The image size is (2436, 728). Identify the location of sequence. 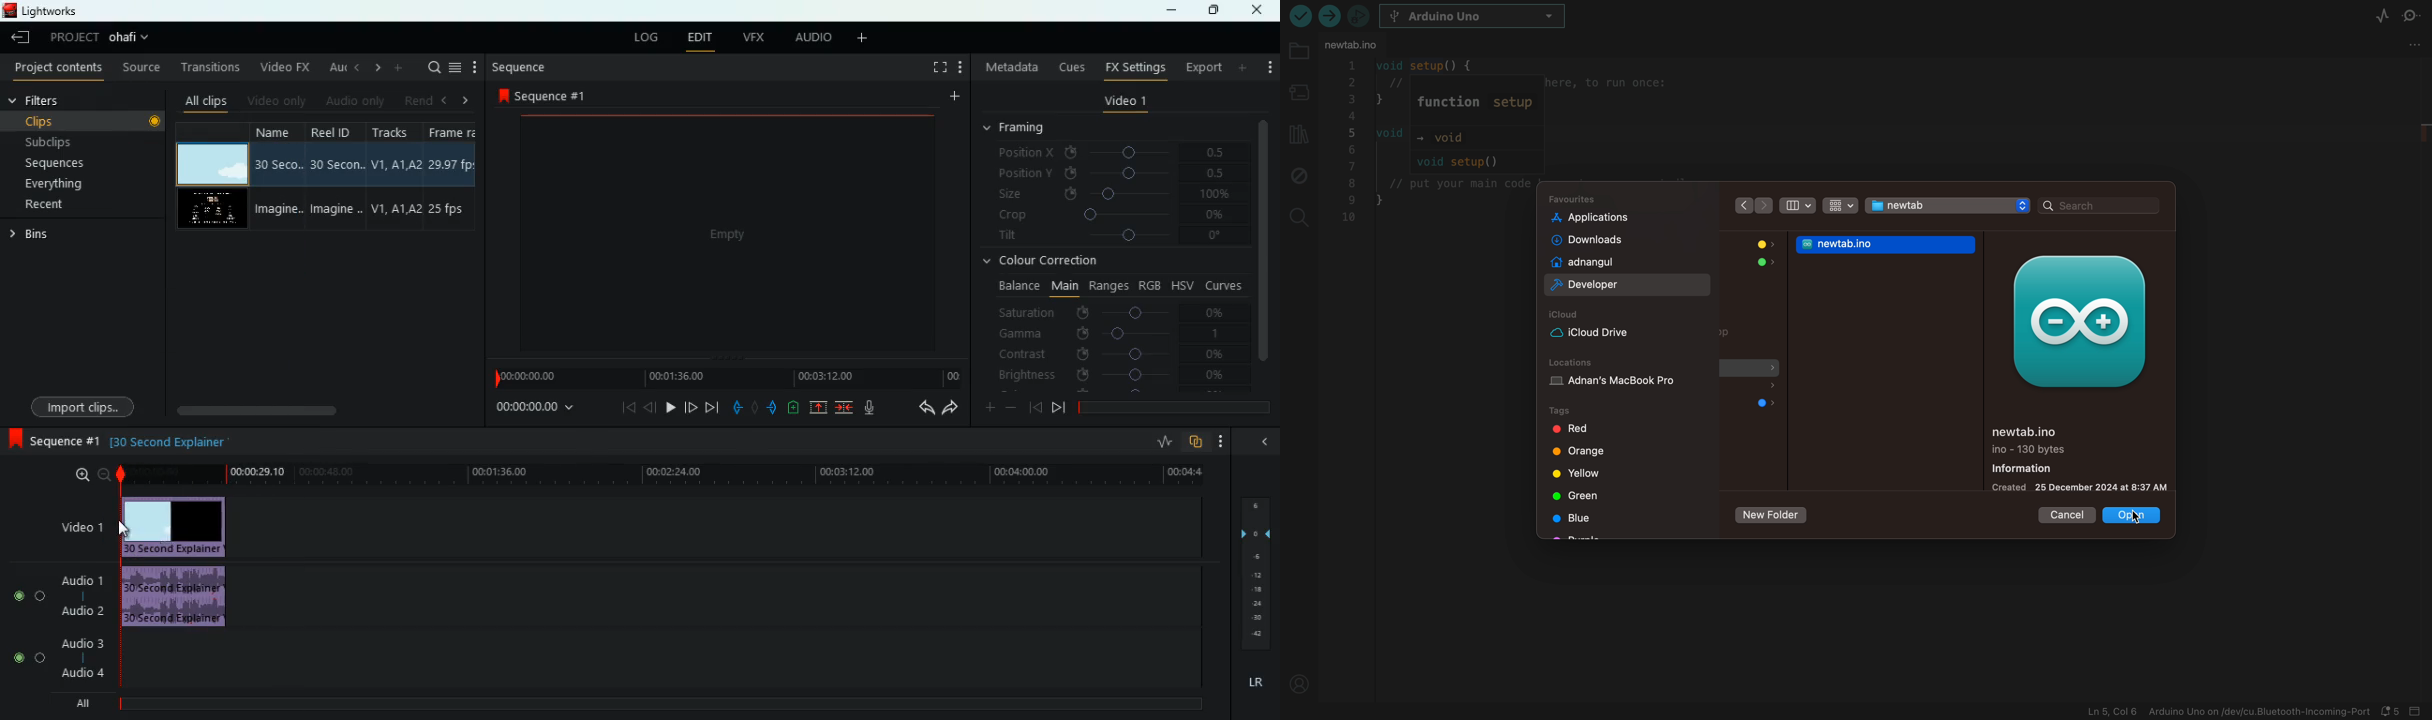
(518, 67).